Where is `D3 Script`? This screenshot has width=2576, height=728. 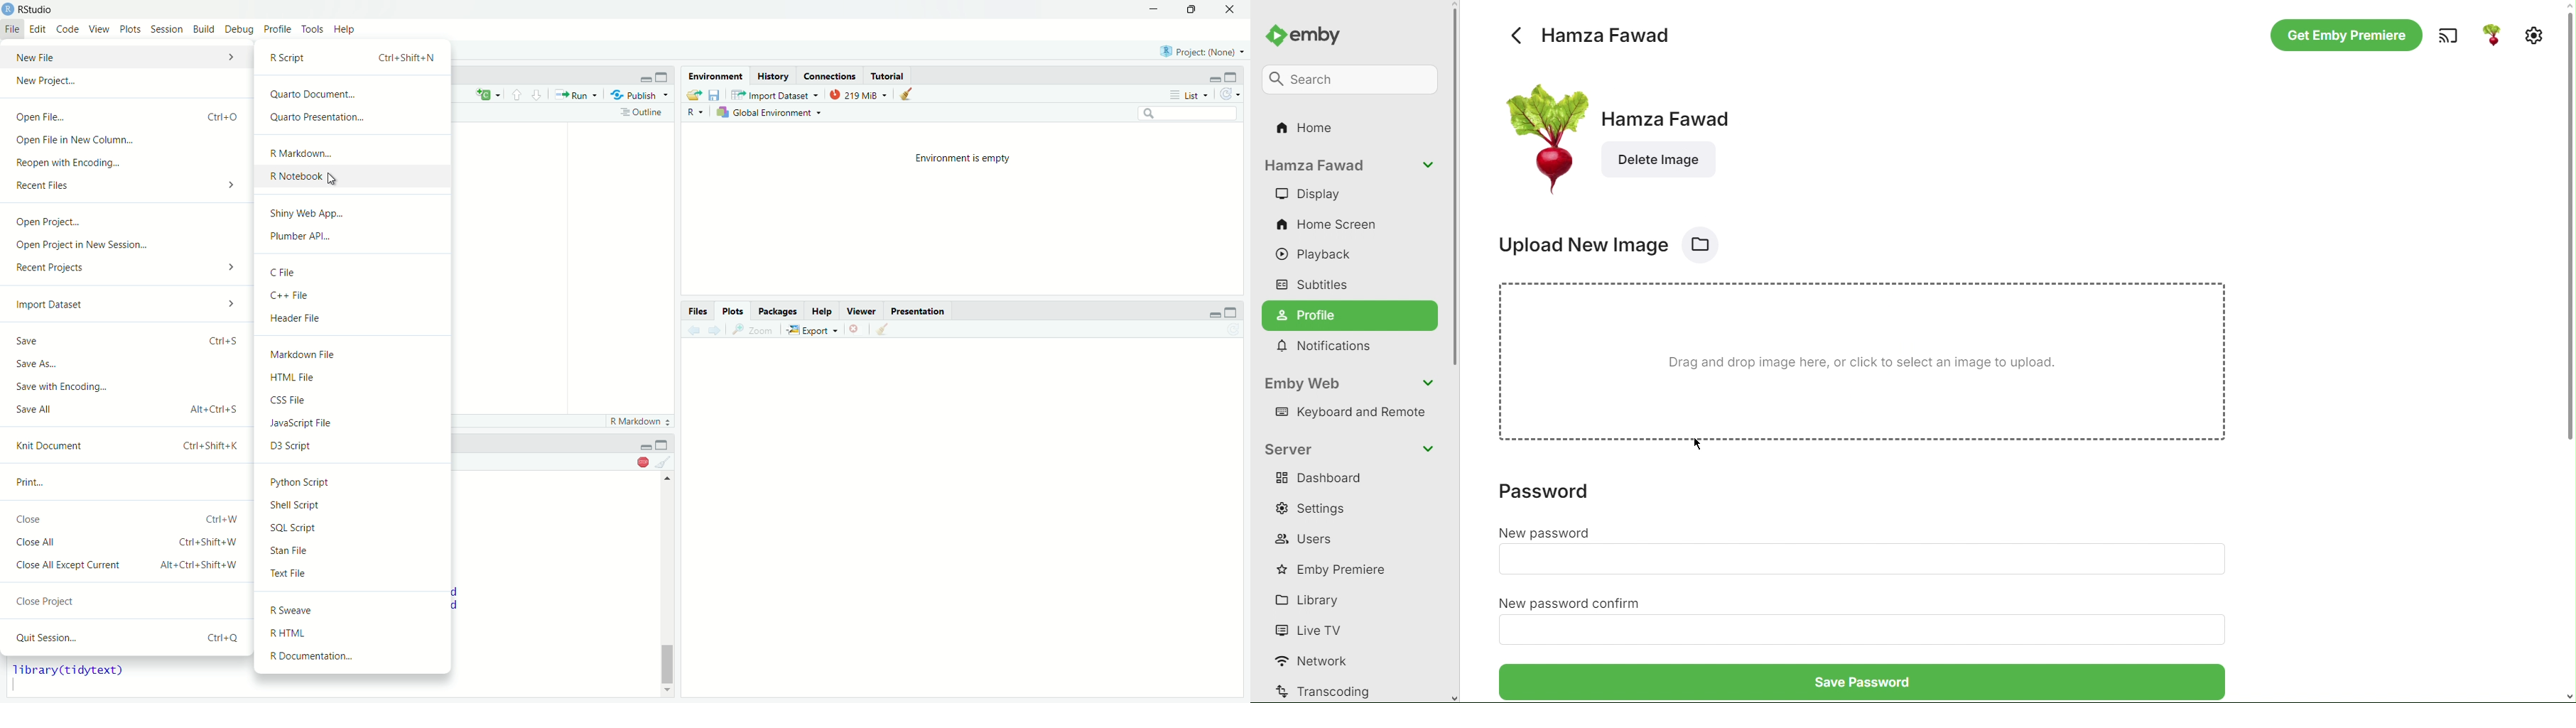 D3 Script is located at coordinates (354, 445).